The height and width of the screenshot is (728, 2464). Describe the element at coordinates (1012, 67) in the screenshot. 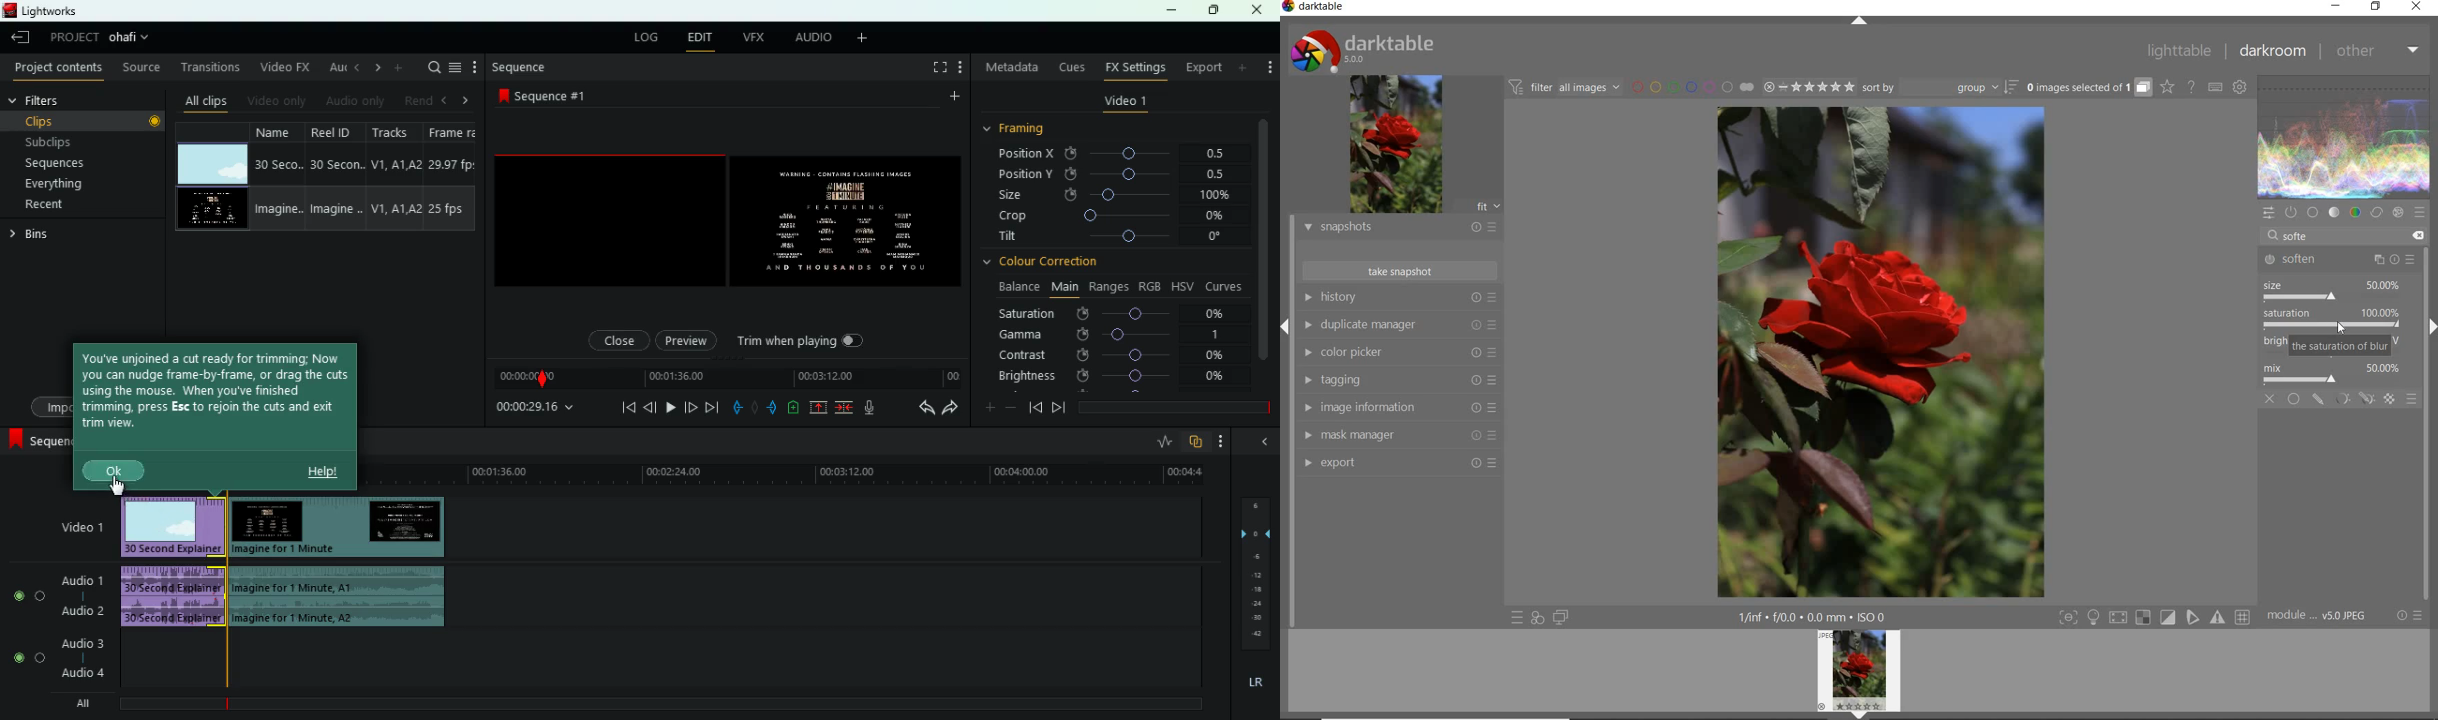

I see `metadata` at that location.